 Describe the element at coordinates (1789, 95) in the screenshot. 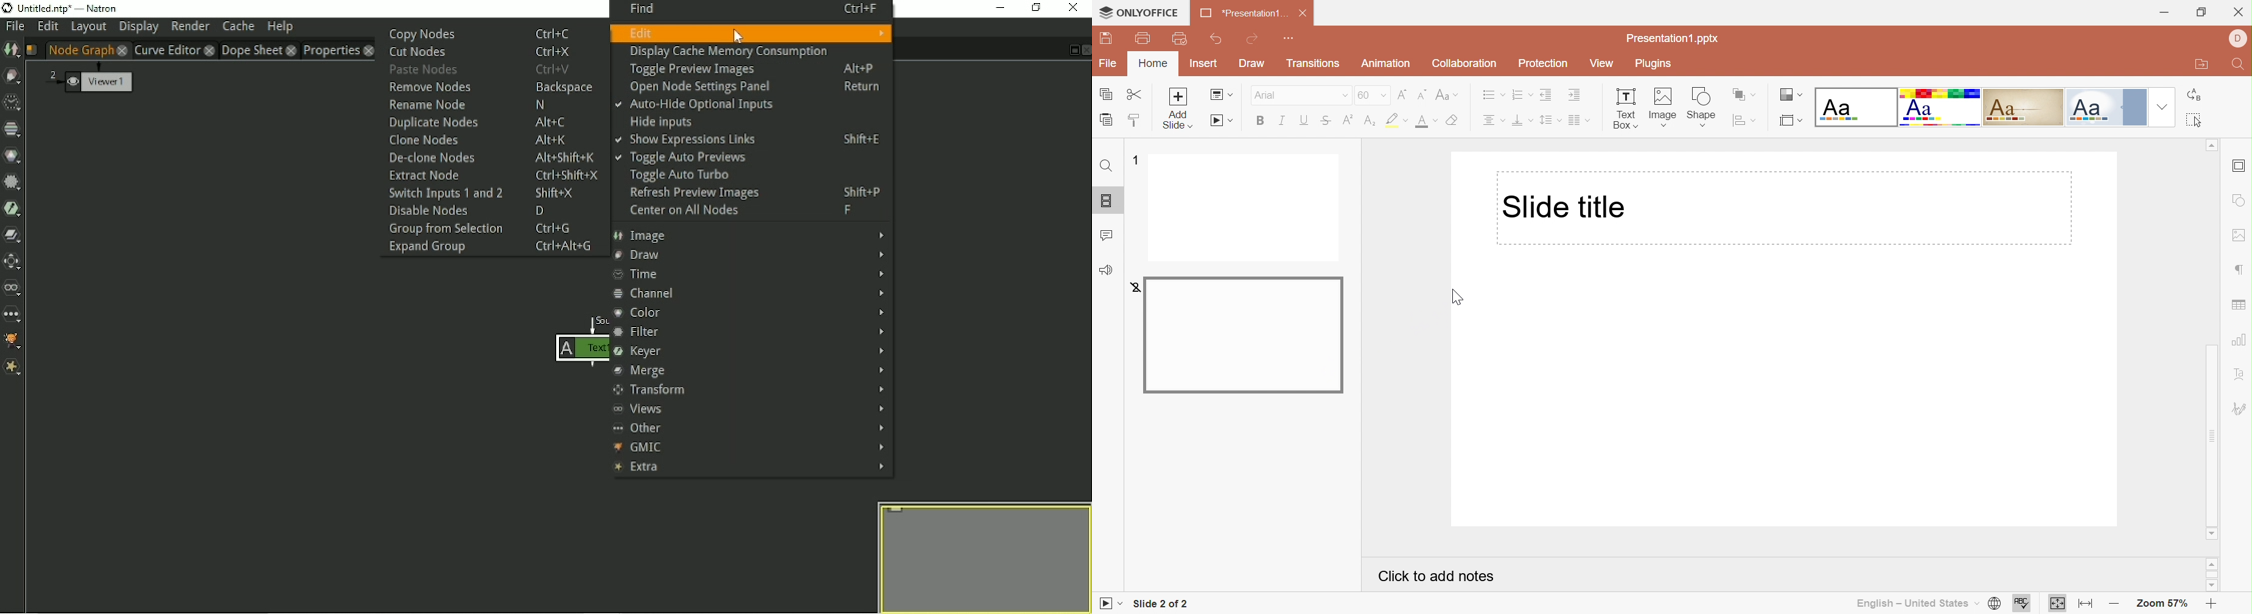

I see `Change color theme` at that location.